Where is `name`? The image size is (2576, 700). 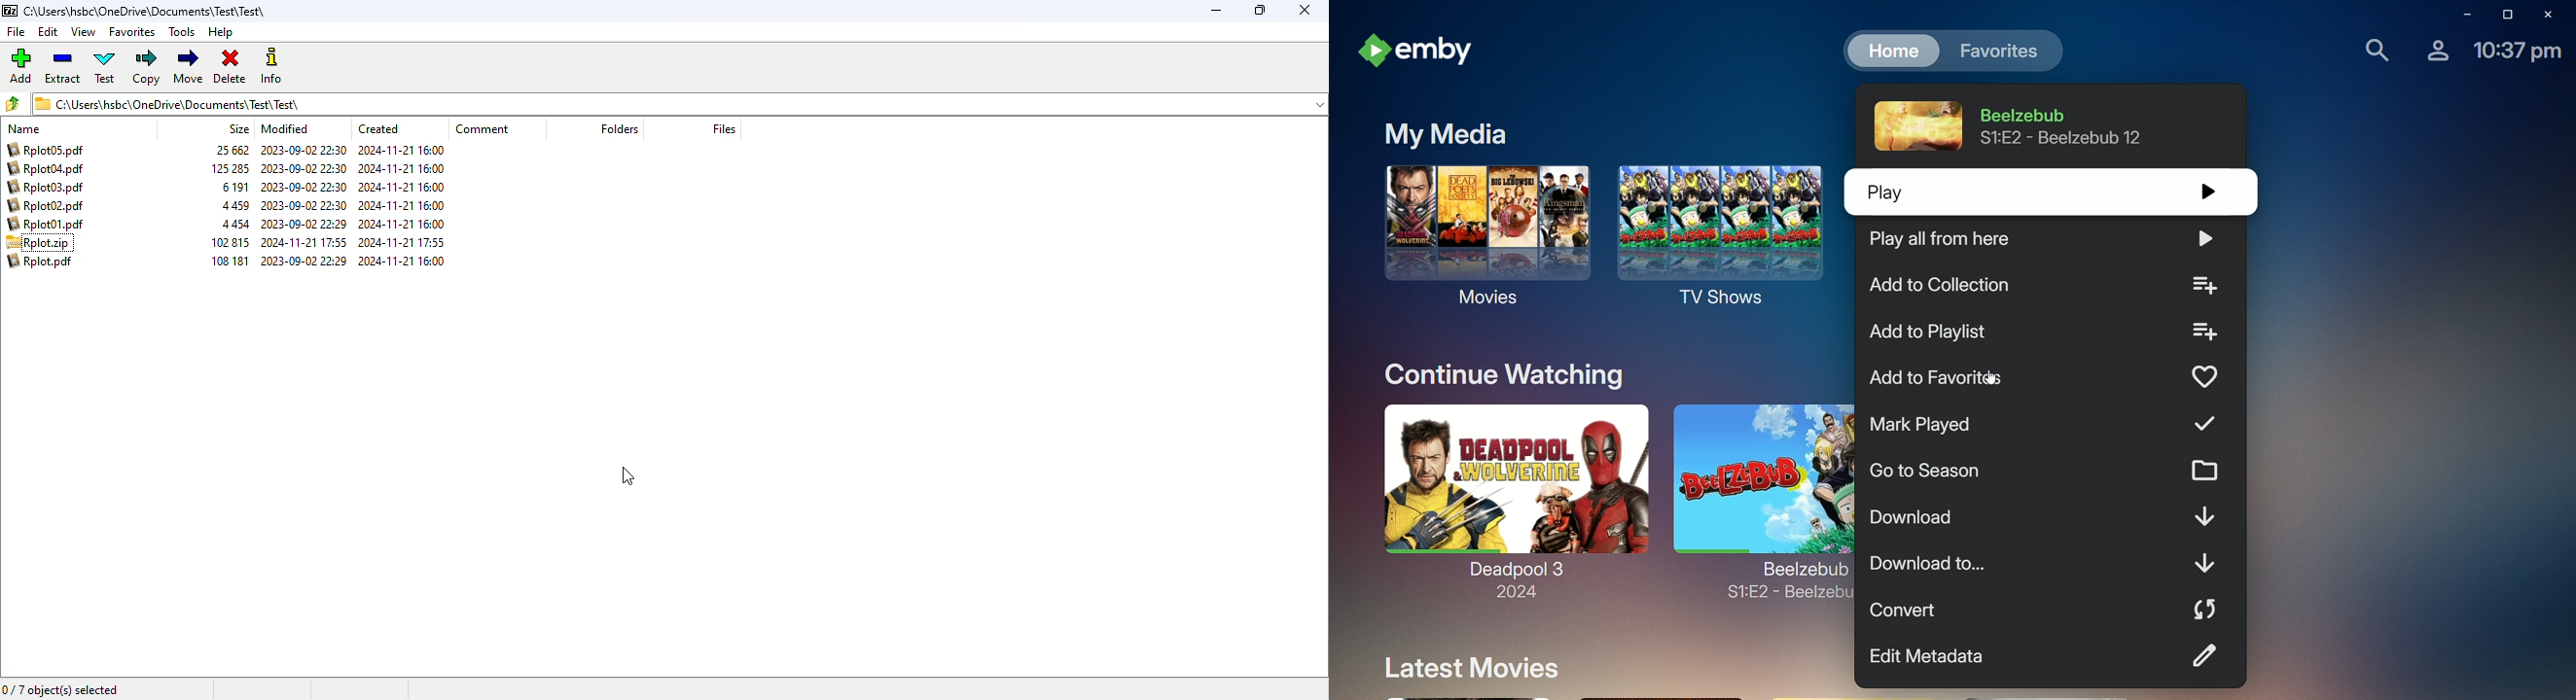
name is located at coordinates (23, 129).